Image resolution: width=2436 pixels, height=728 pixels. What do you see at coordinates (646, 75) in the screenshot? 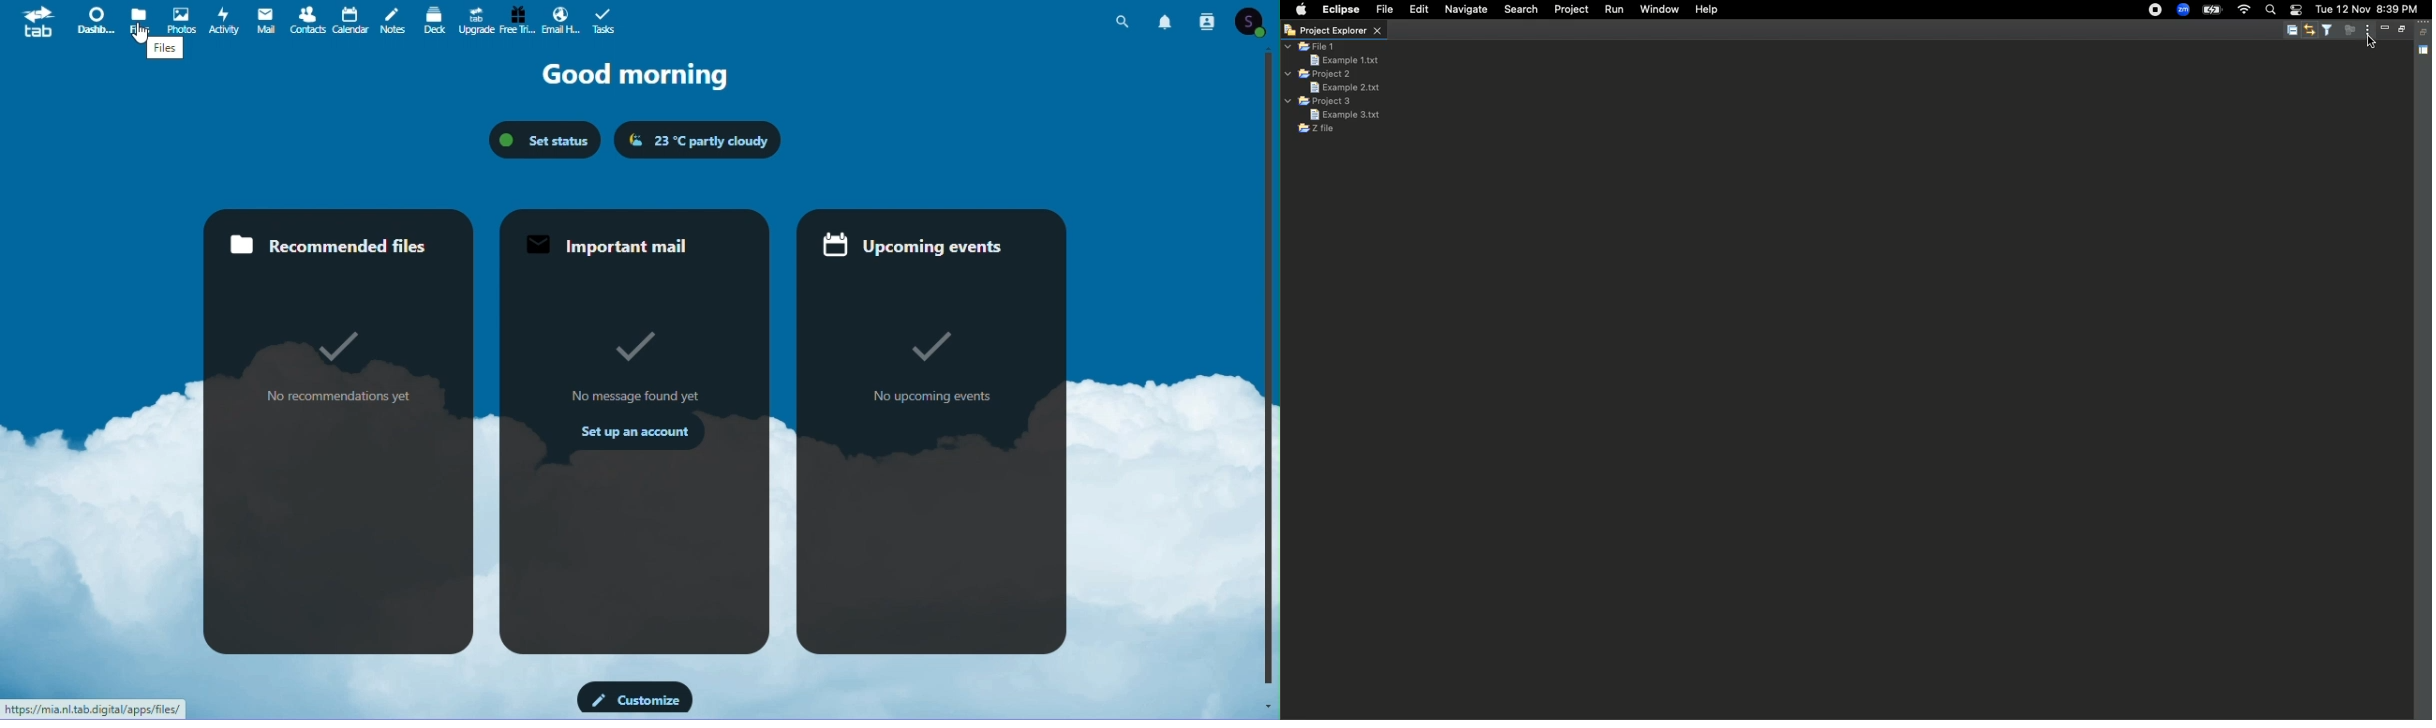
I see `Good morning ` at bounding box center [646, 75].